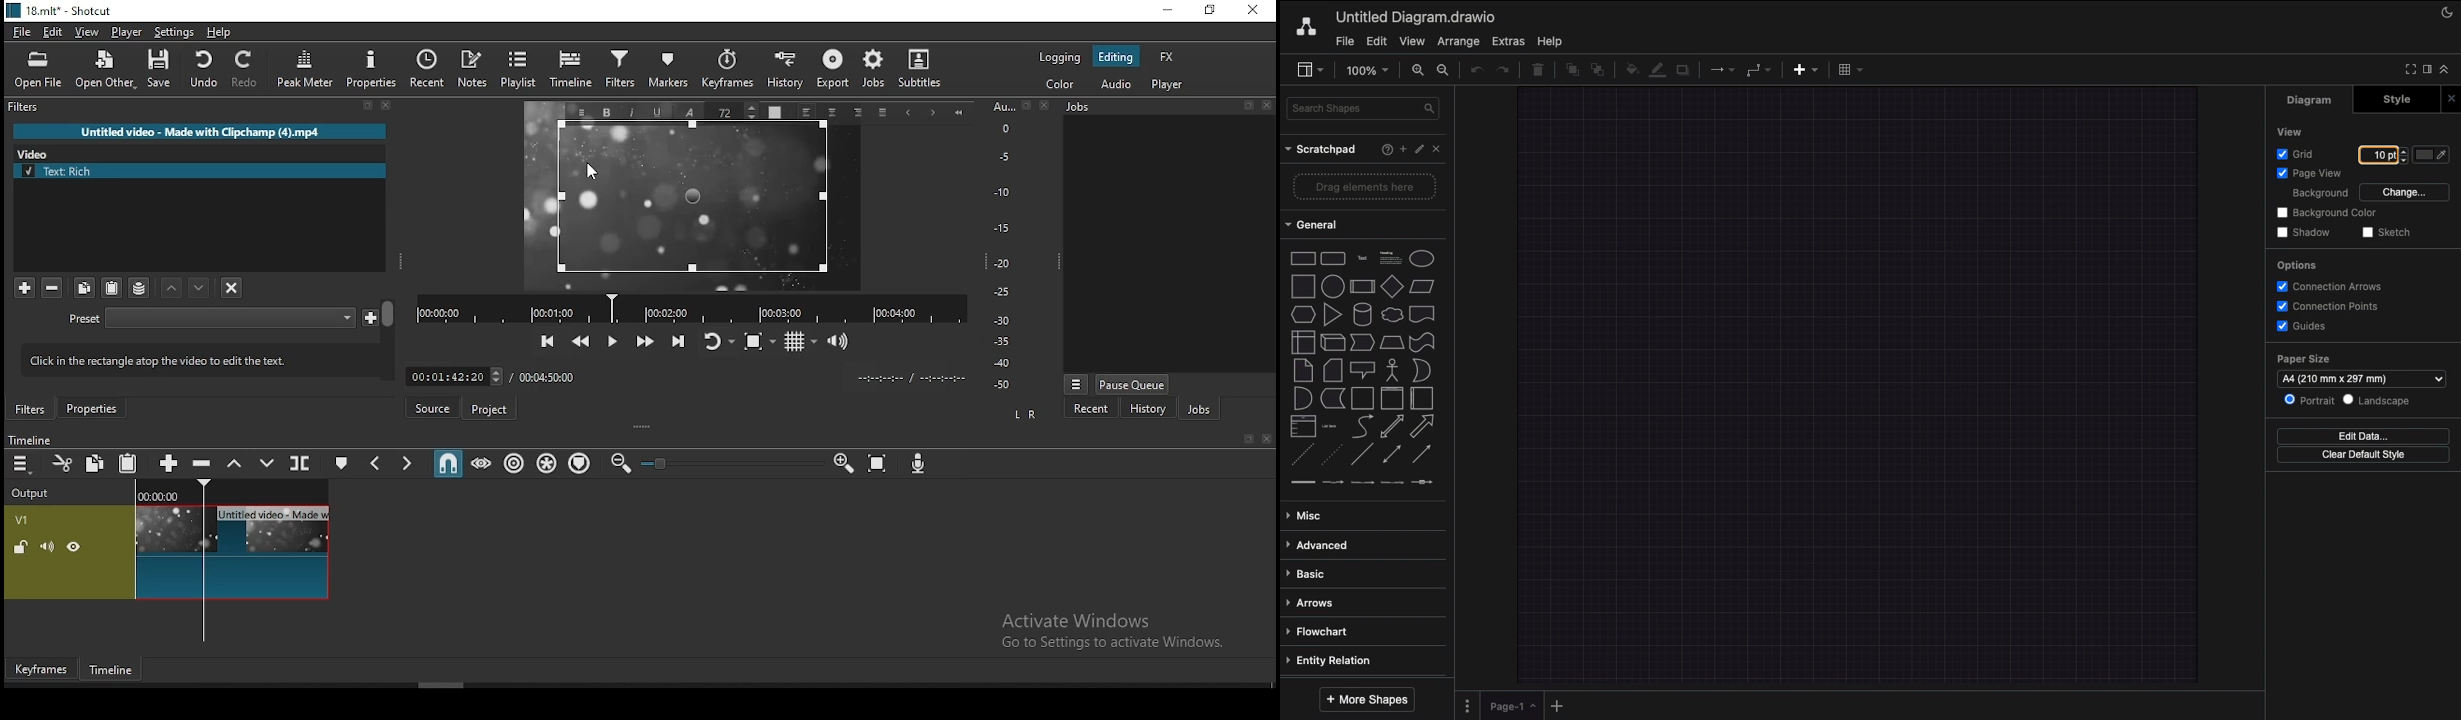 This screenshot has height=728, width=2464. I want to click on zoom timeline to fit, so click(878, 463).